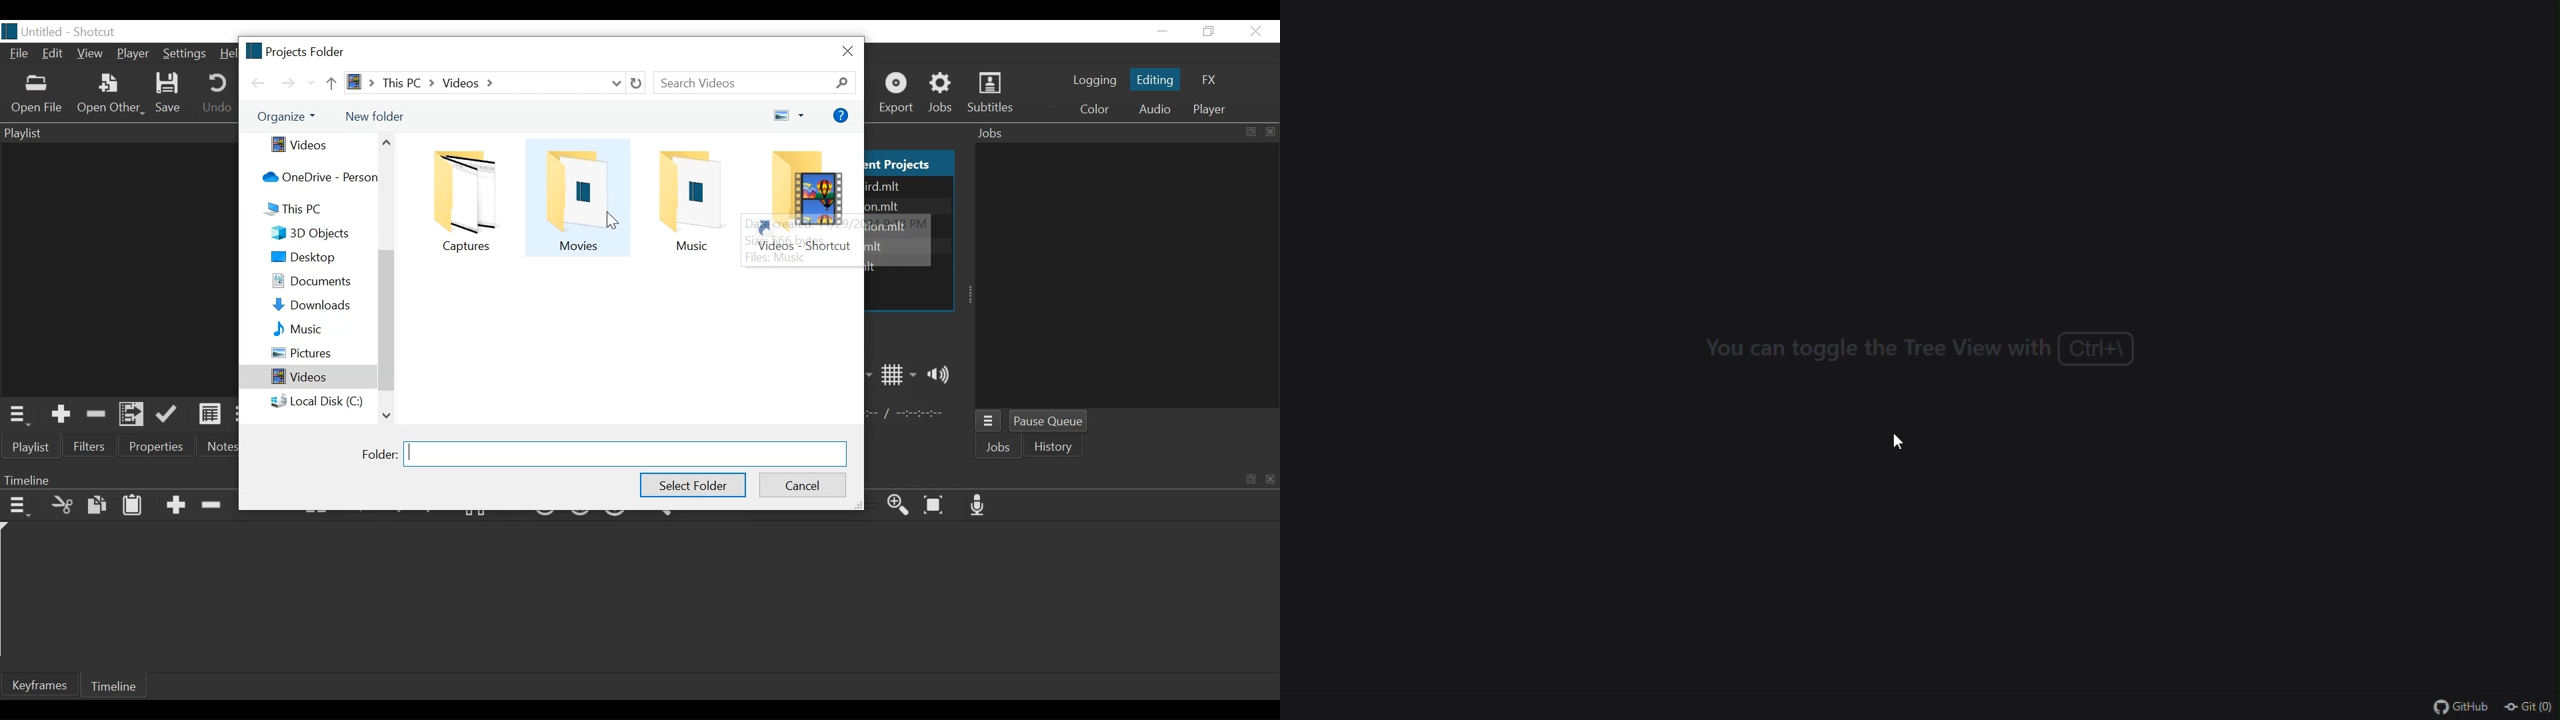  I want to click on Playlist Panel, so click(118, 132).